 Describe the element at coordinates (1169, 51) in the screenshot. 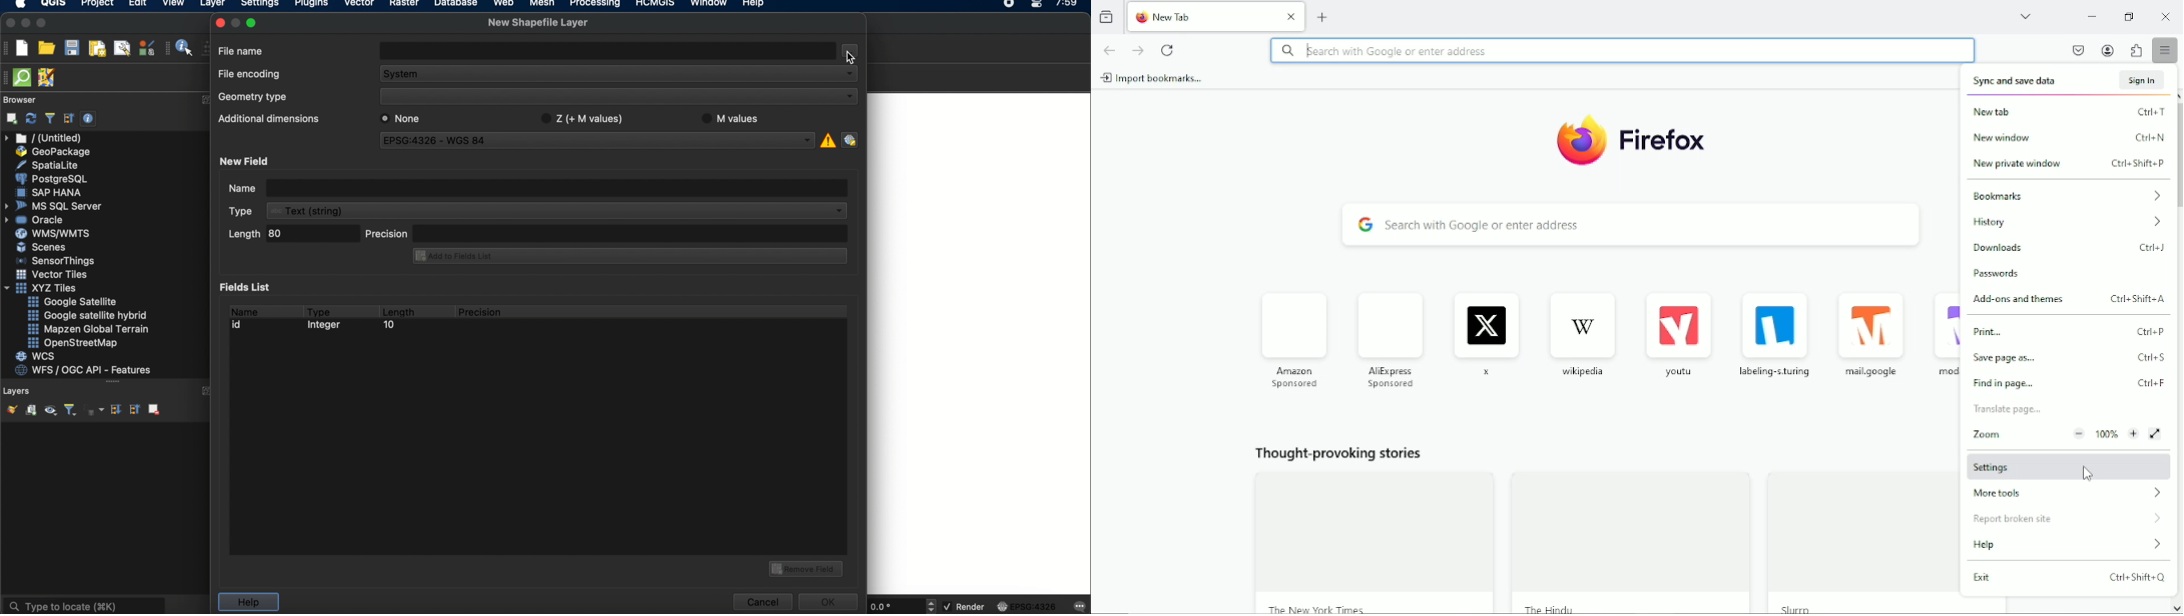

I see `reload current page` at that location.